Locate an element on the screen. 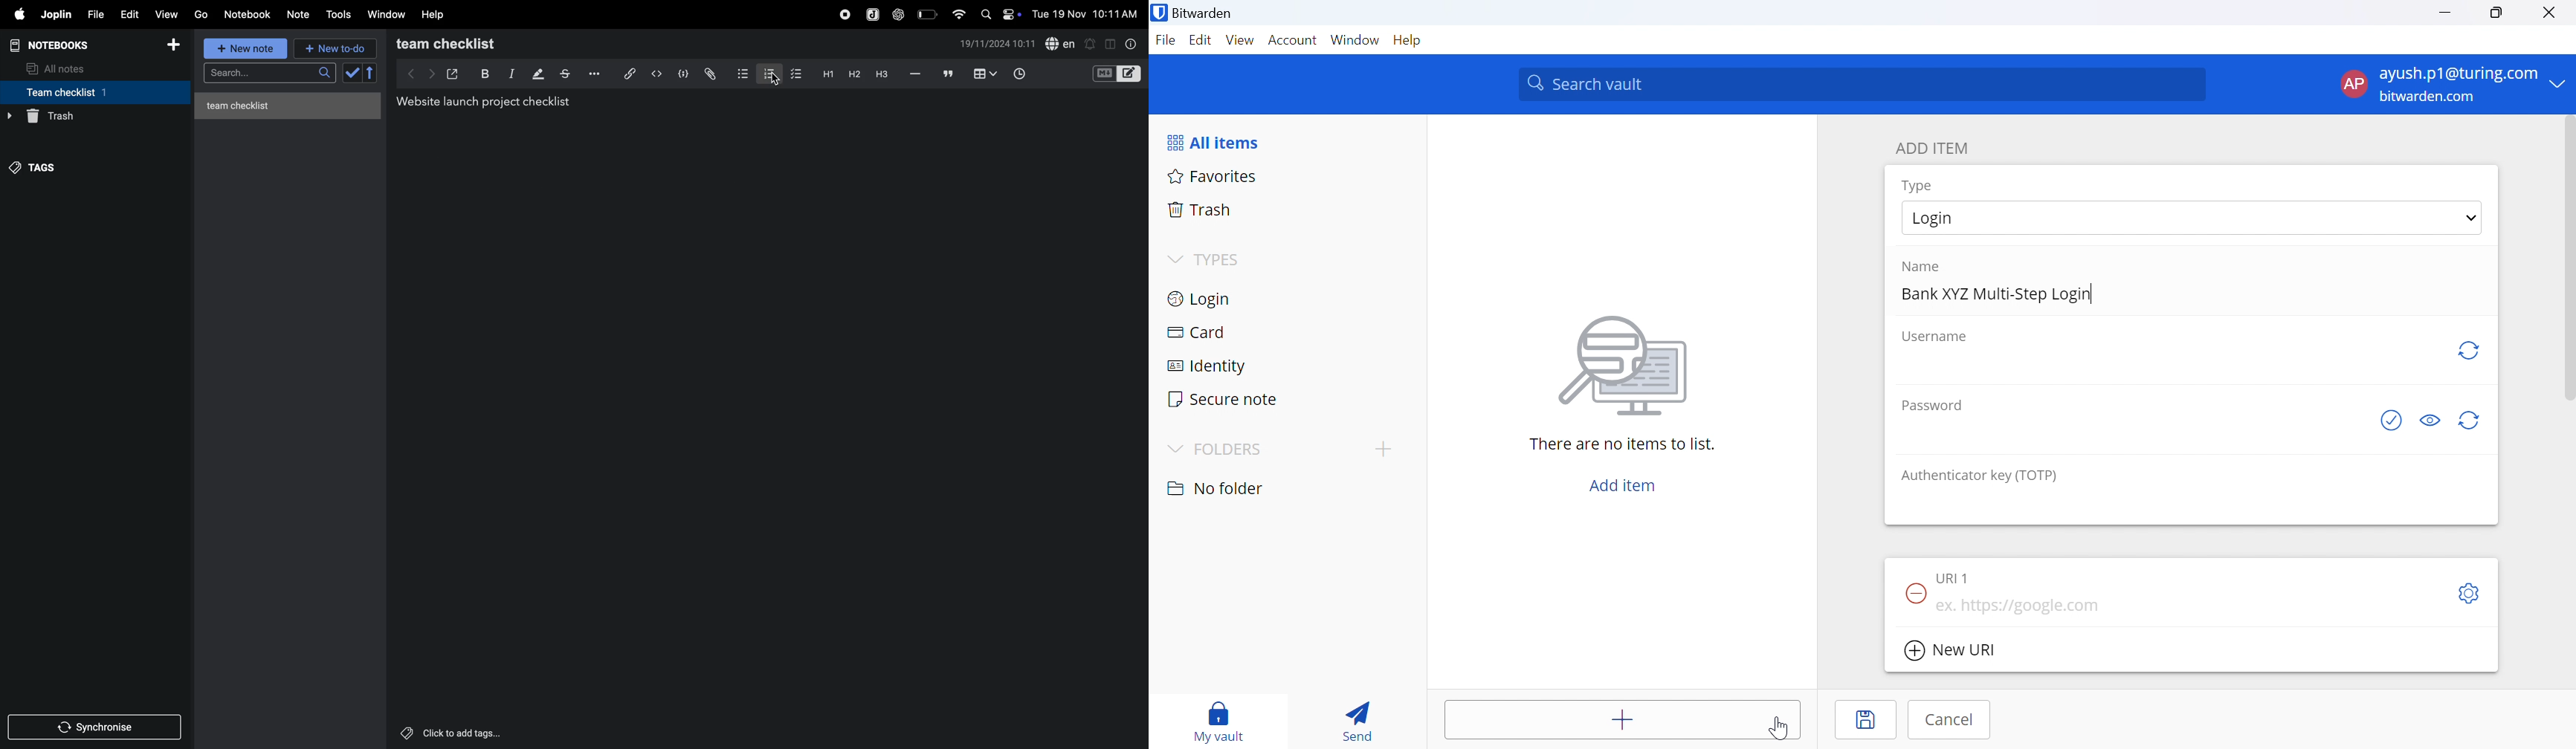  Authenticator key (TOTP) is located at coordinates (1979, 477).